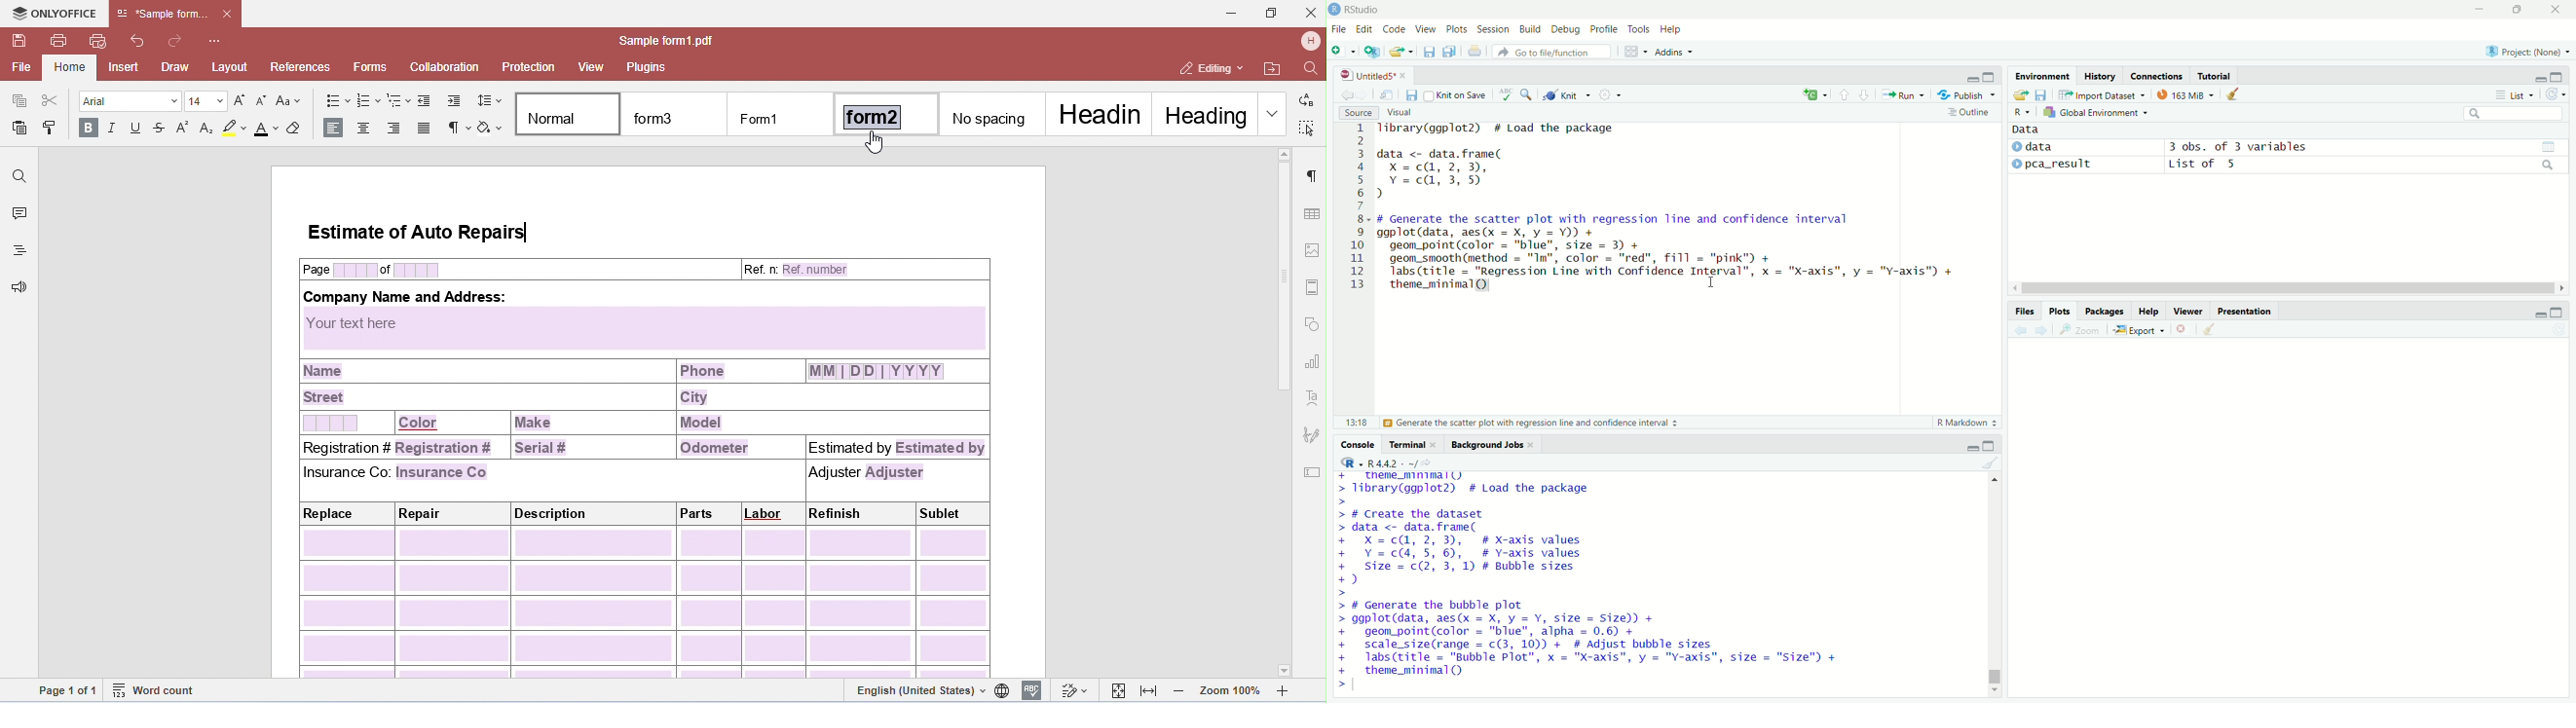 This screenshot has height=728, width=2576. What do you see at coordinates (1673, 51) in the screenshot?
I see `Addins` at bounding box center [1673, 51].